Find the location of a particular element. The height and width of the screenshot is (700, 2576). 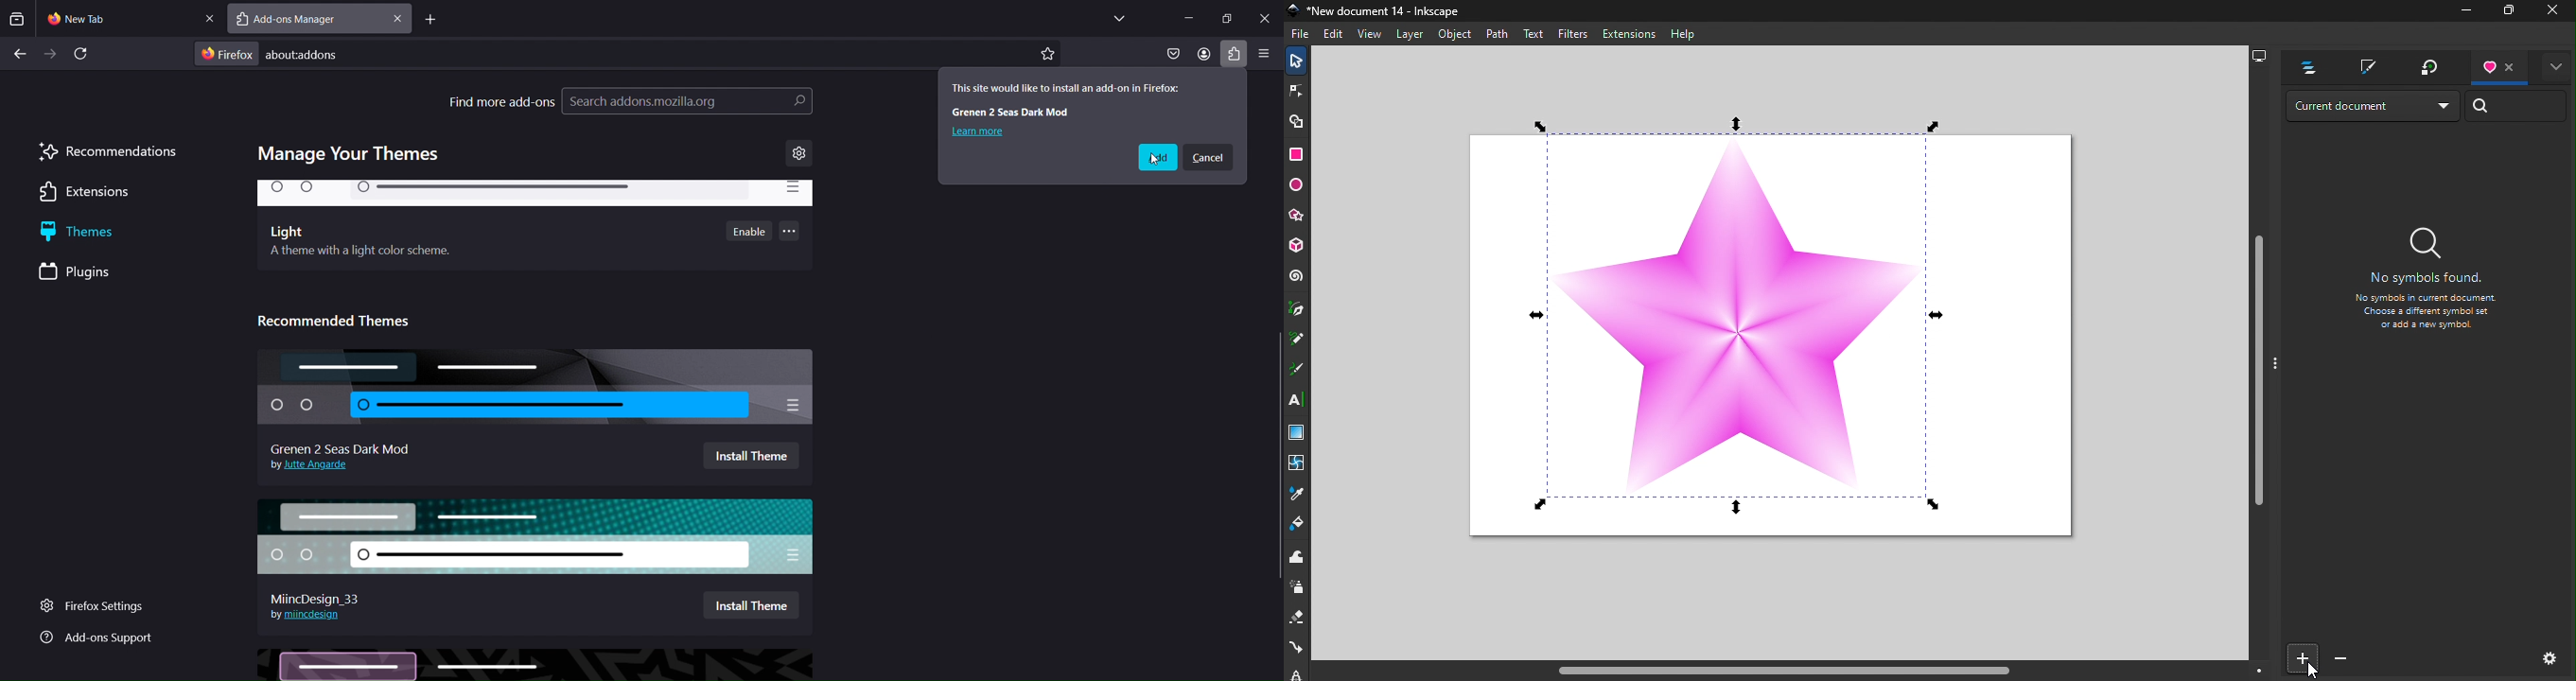

enable is located at coordinates (751, 231).